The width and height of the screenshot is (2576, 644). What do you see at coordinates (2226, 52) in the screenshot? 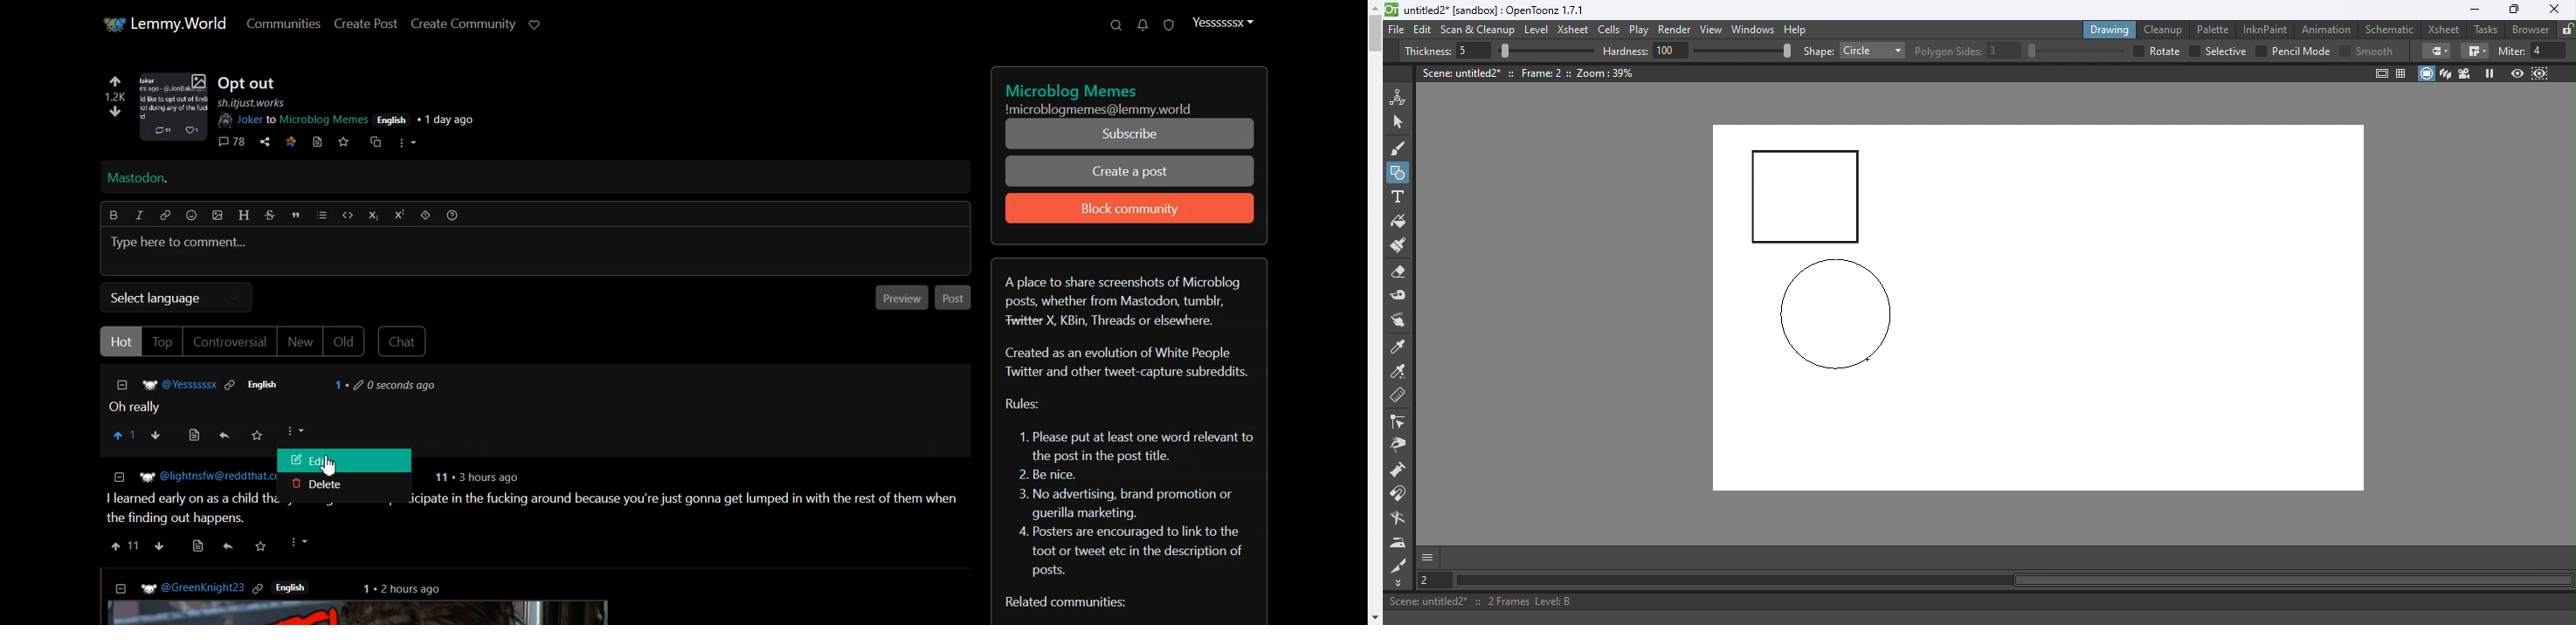
I see `selective` at bounding box center [2226, 52].